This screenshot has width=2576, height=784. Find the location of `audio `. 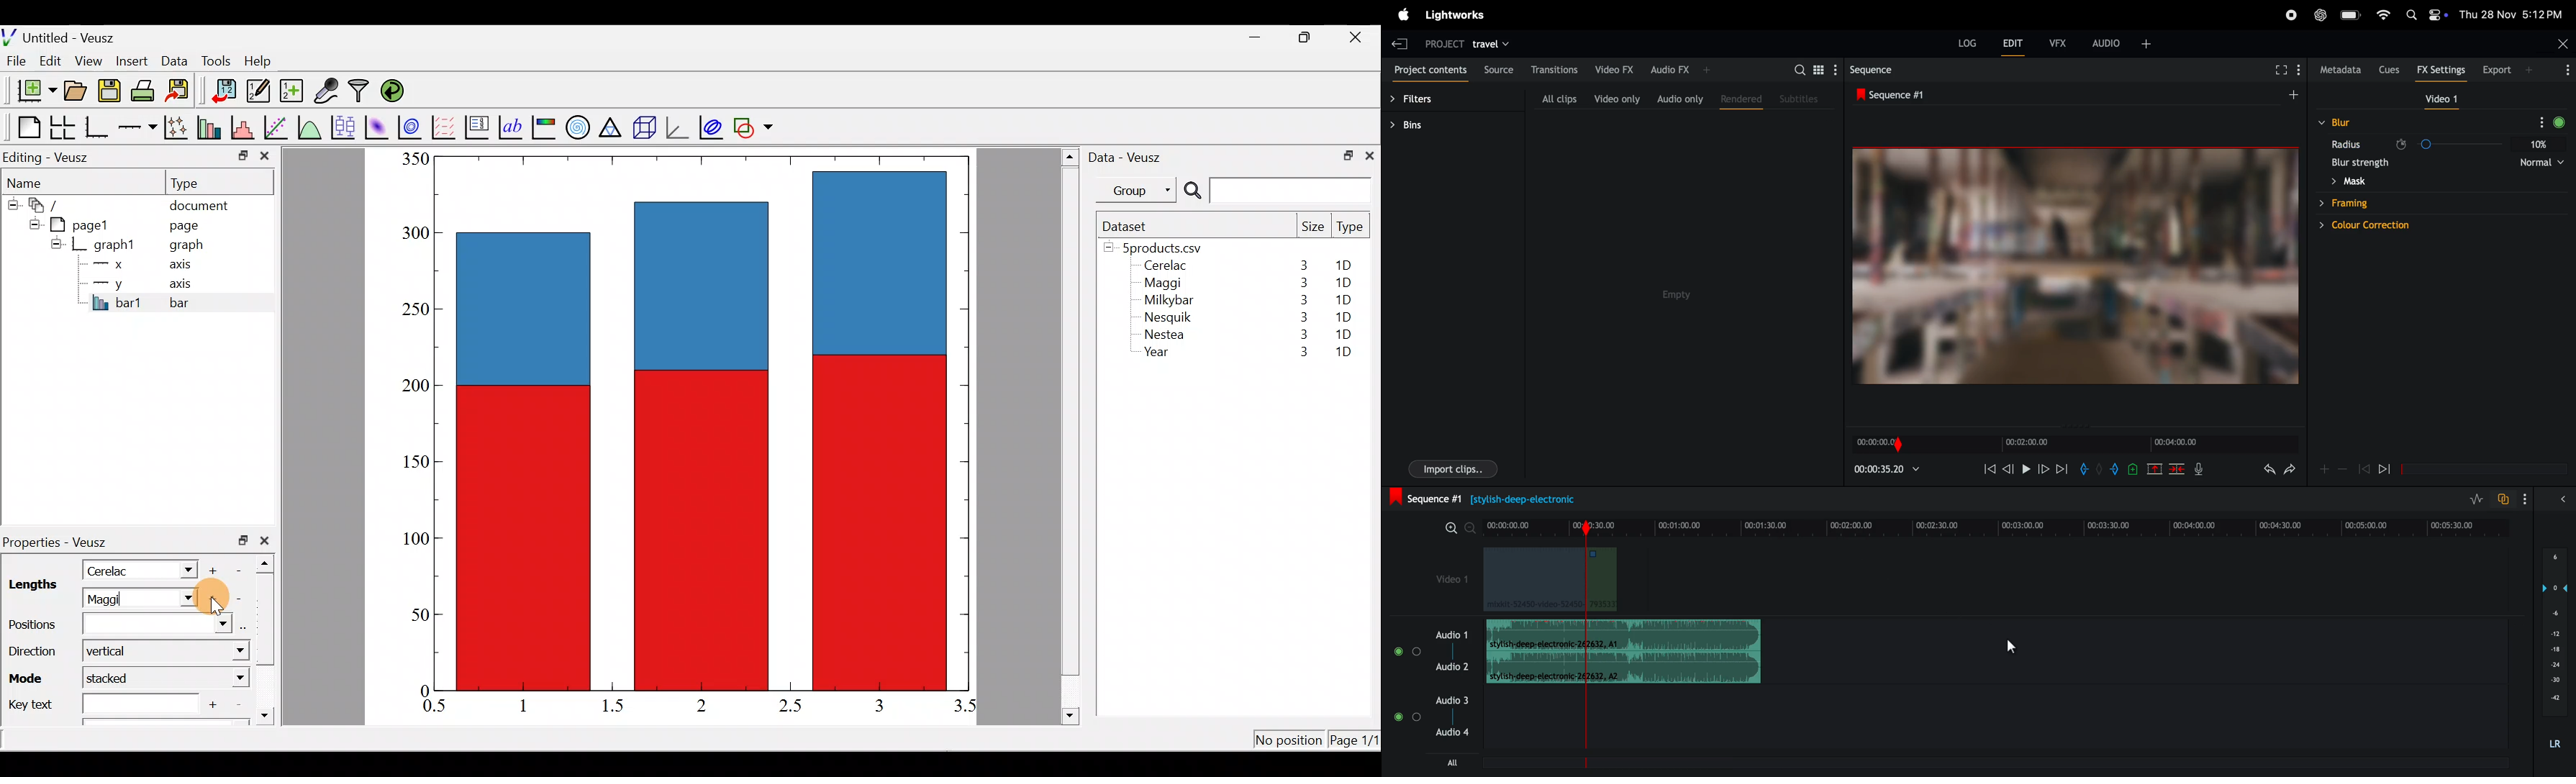

audio  is located at coordinates (2124, 42).